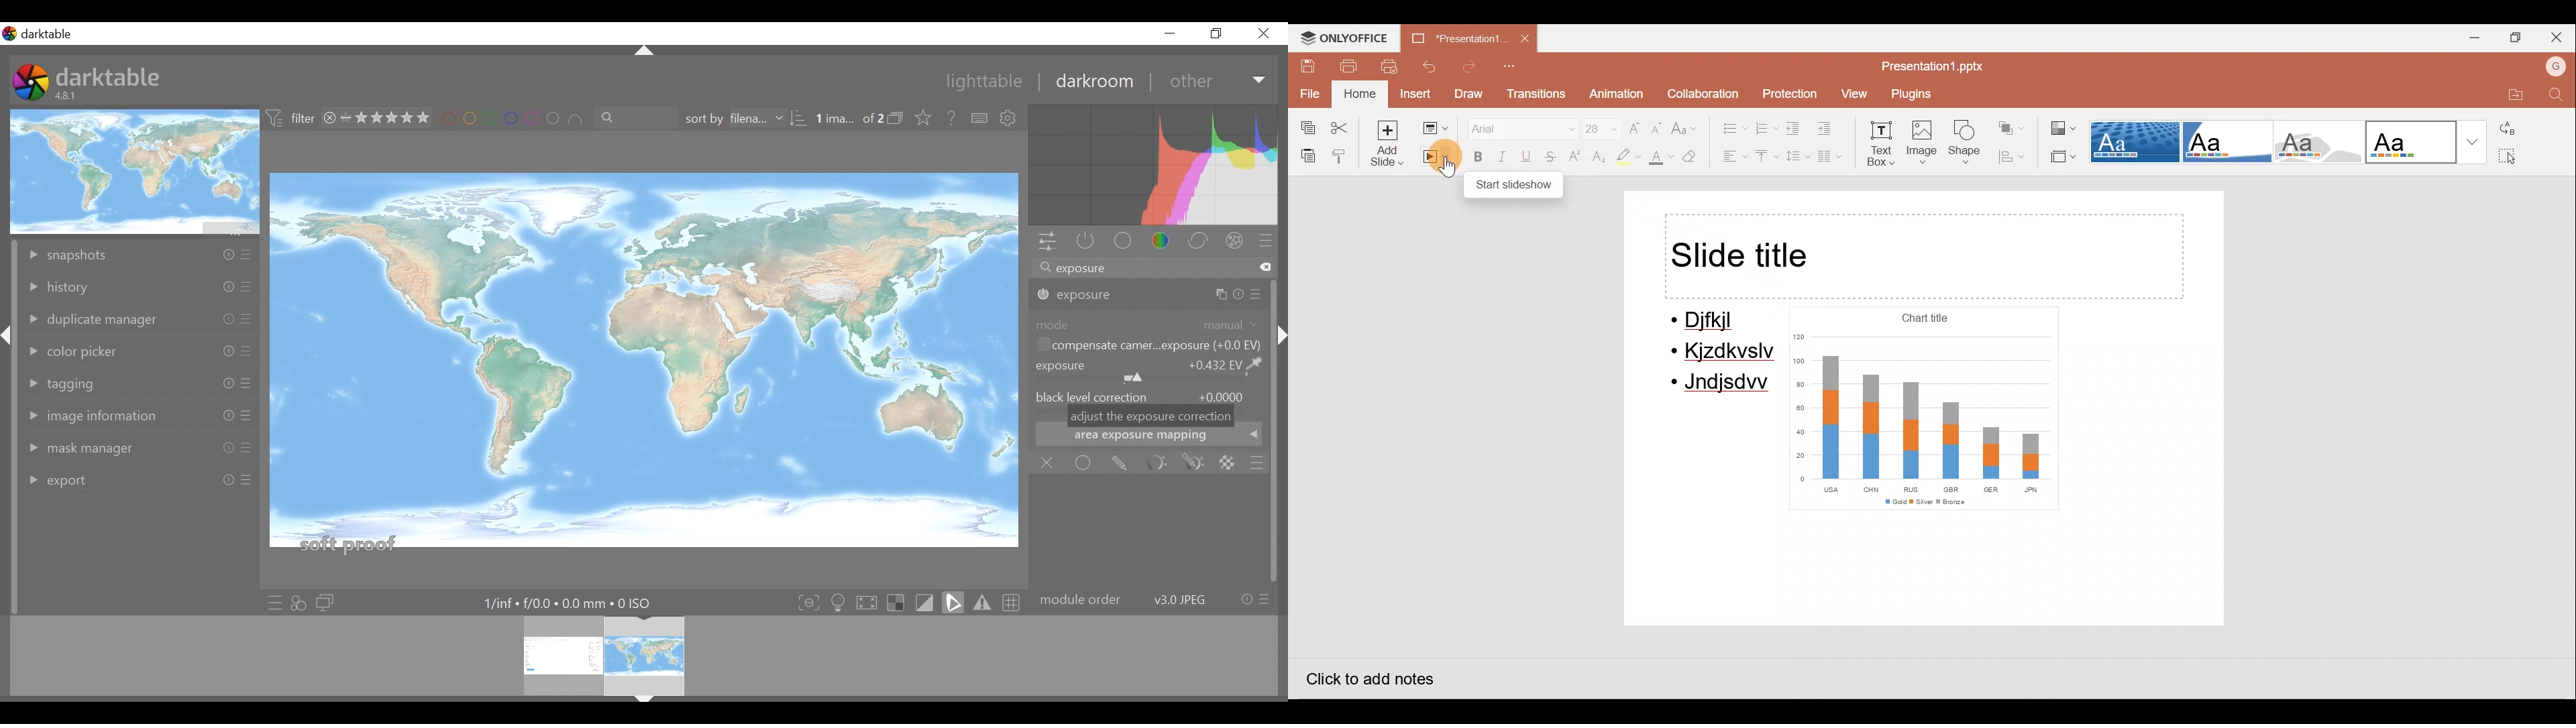  What do you see at coordinates (1264, 33) in the screenshot?
I see `Close` at bounding box center [1264, 33].